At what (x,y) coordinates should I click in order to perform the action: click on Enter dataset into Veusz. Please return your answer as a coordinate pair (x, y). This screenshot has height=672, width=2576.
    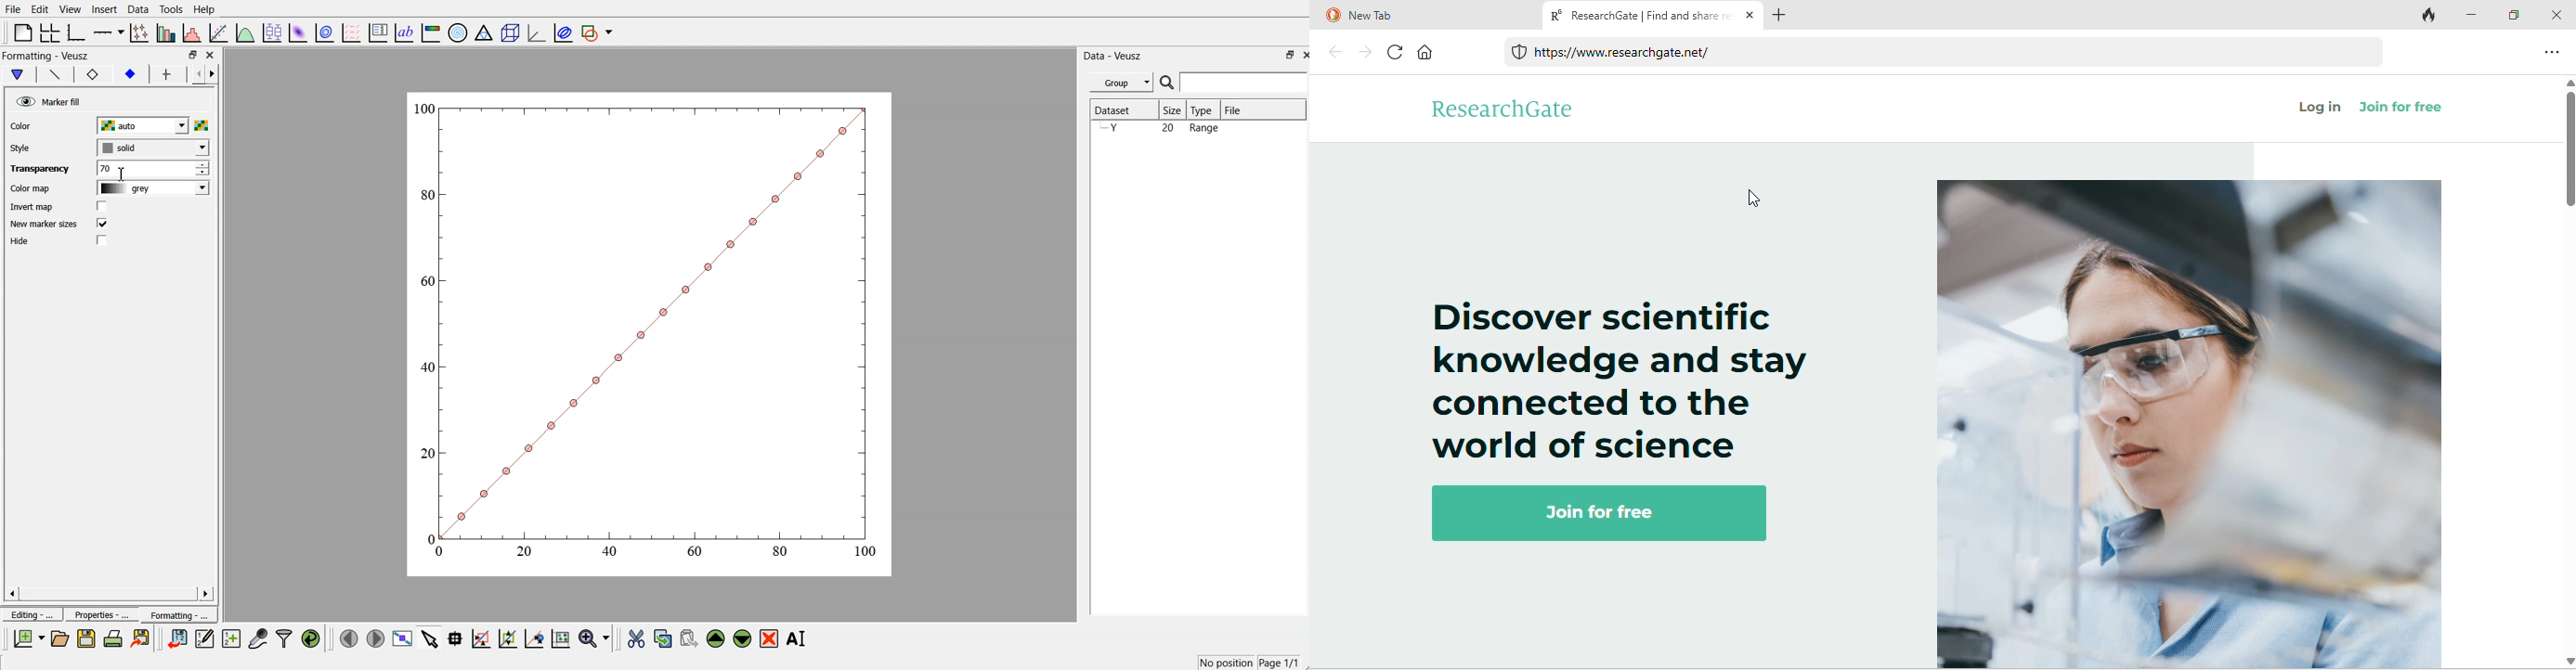
    Looking at the image, I should click on (176, 639).